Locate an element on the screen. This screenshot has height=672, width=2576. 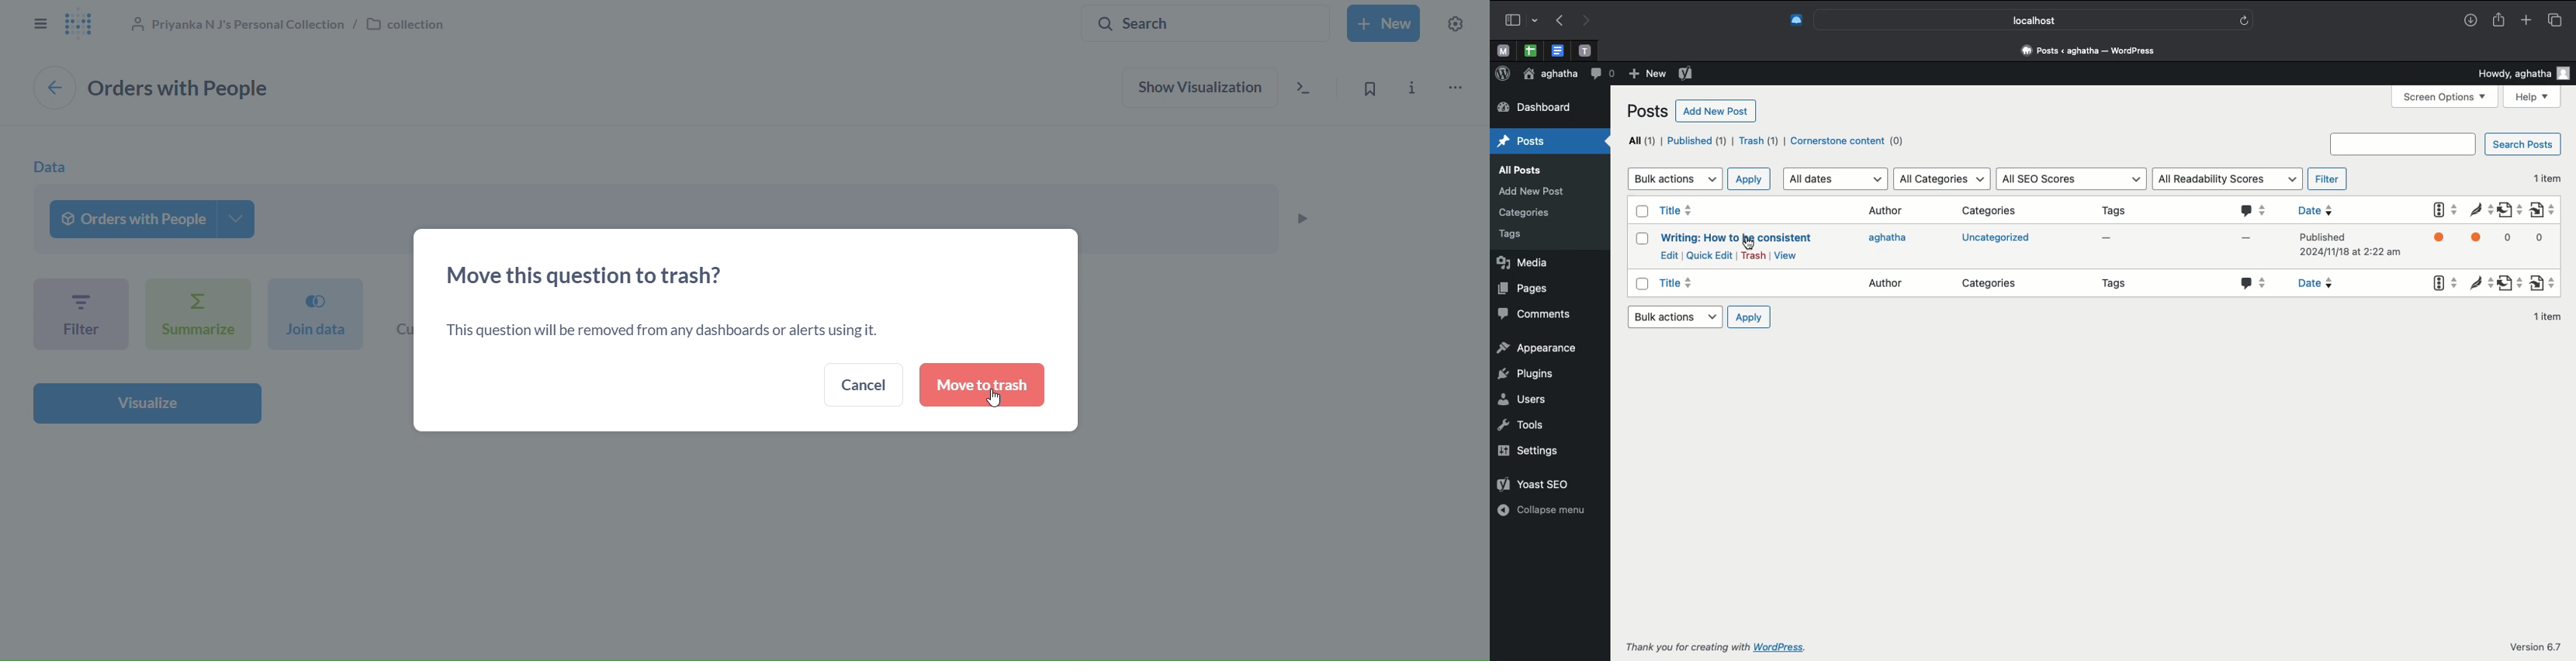
pages is located at coordinates (1523, 290).